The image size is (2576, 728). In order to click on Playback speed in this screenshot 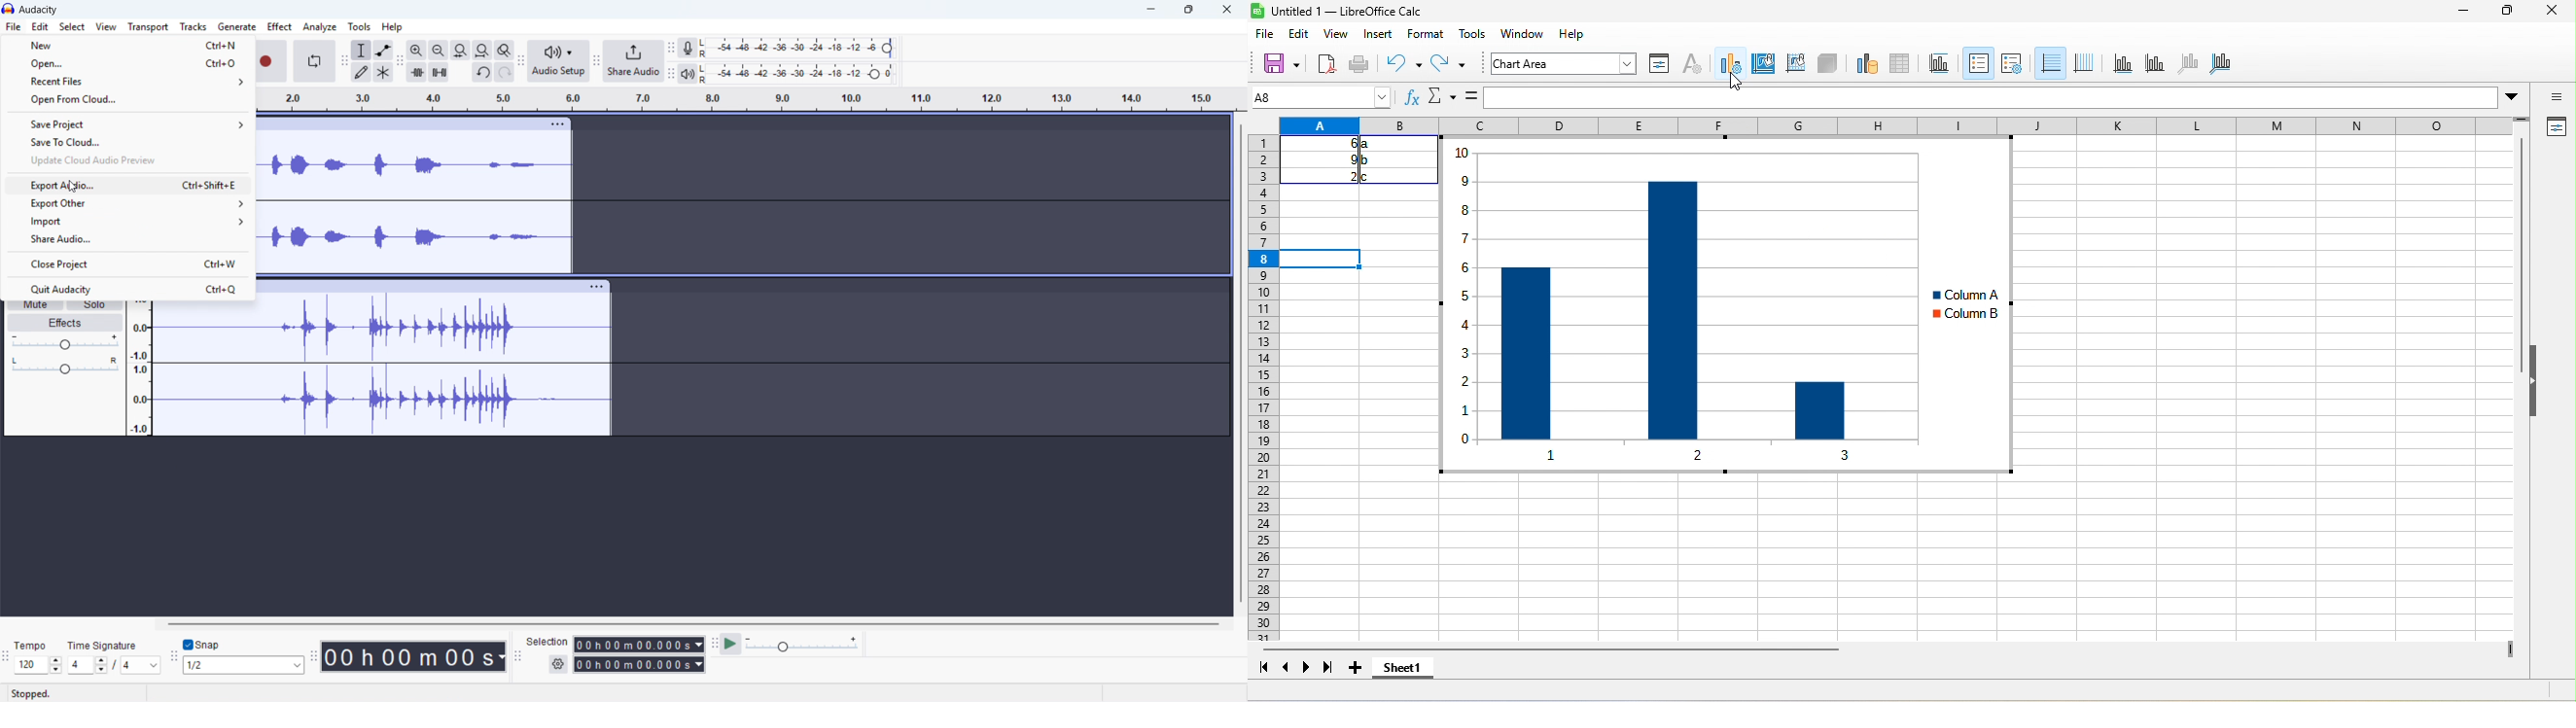, I will do `click(804, 644)`.